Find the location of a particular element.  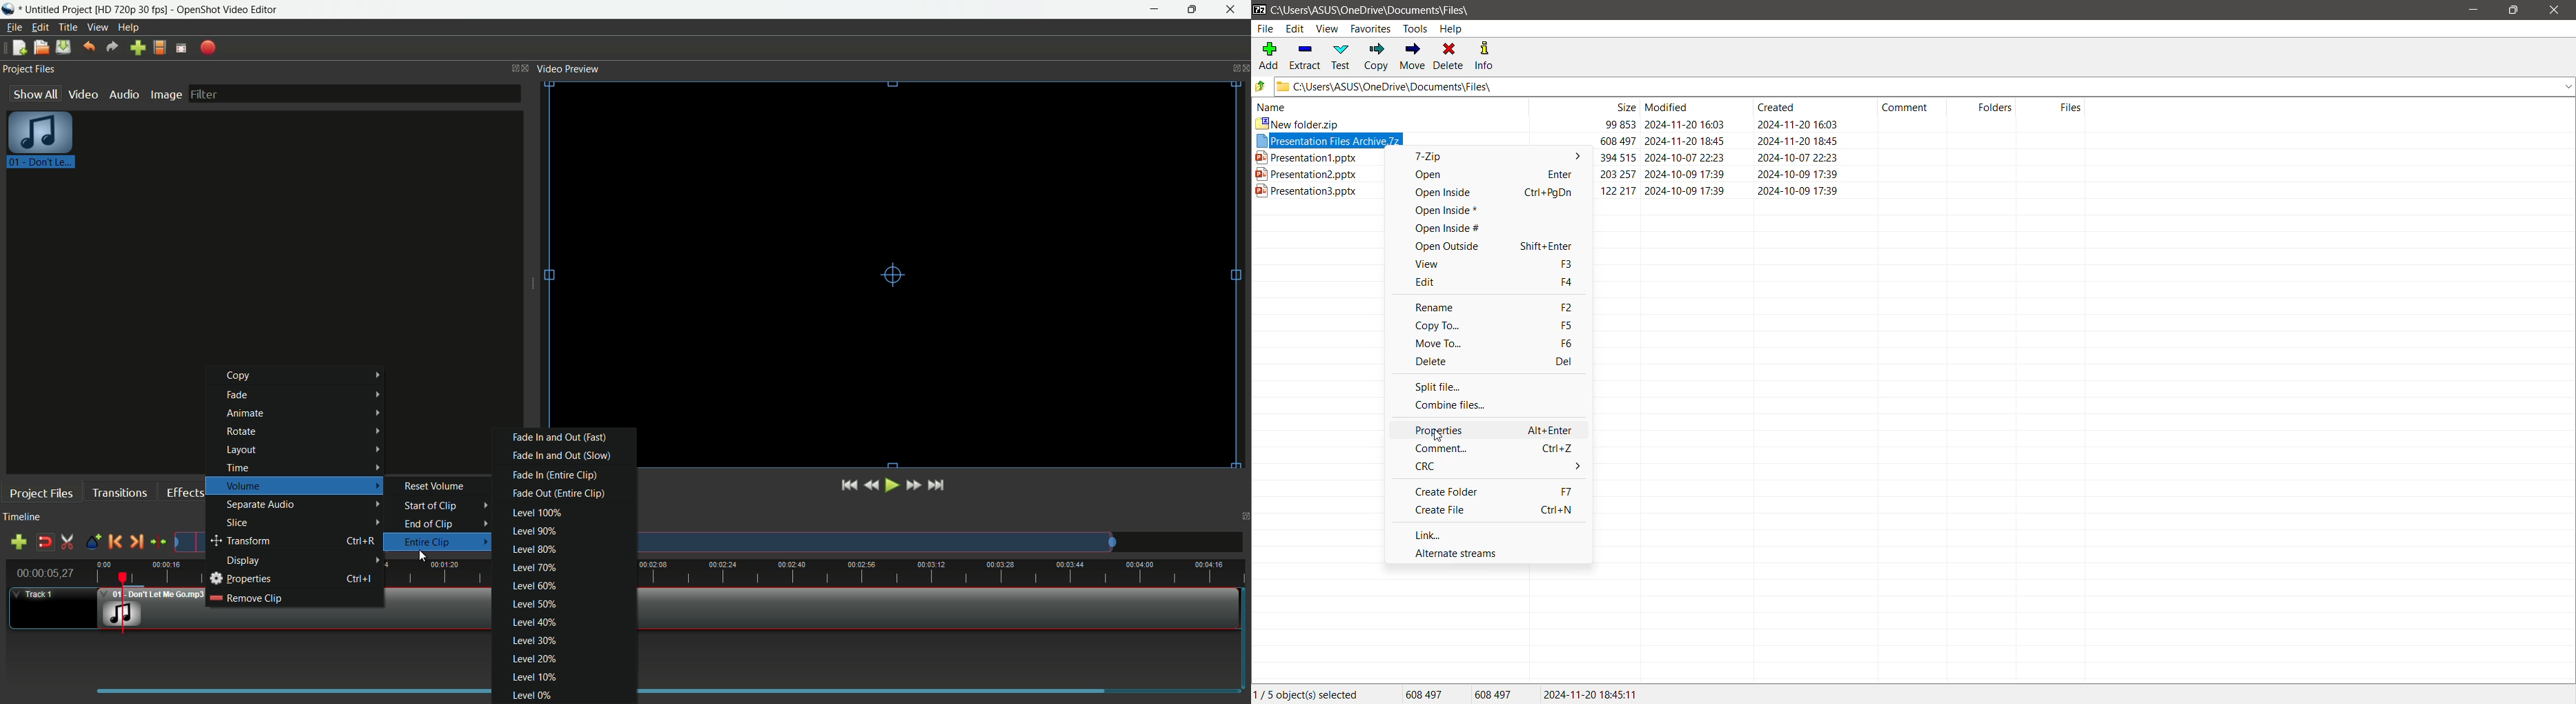

View is located at coordinates (1460, 264).